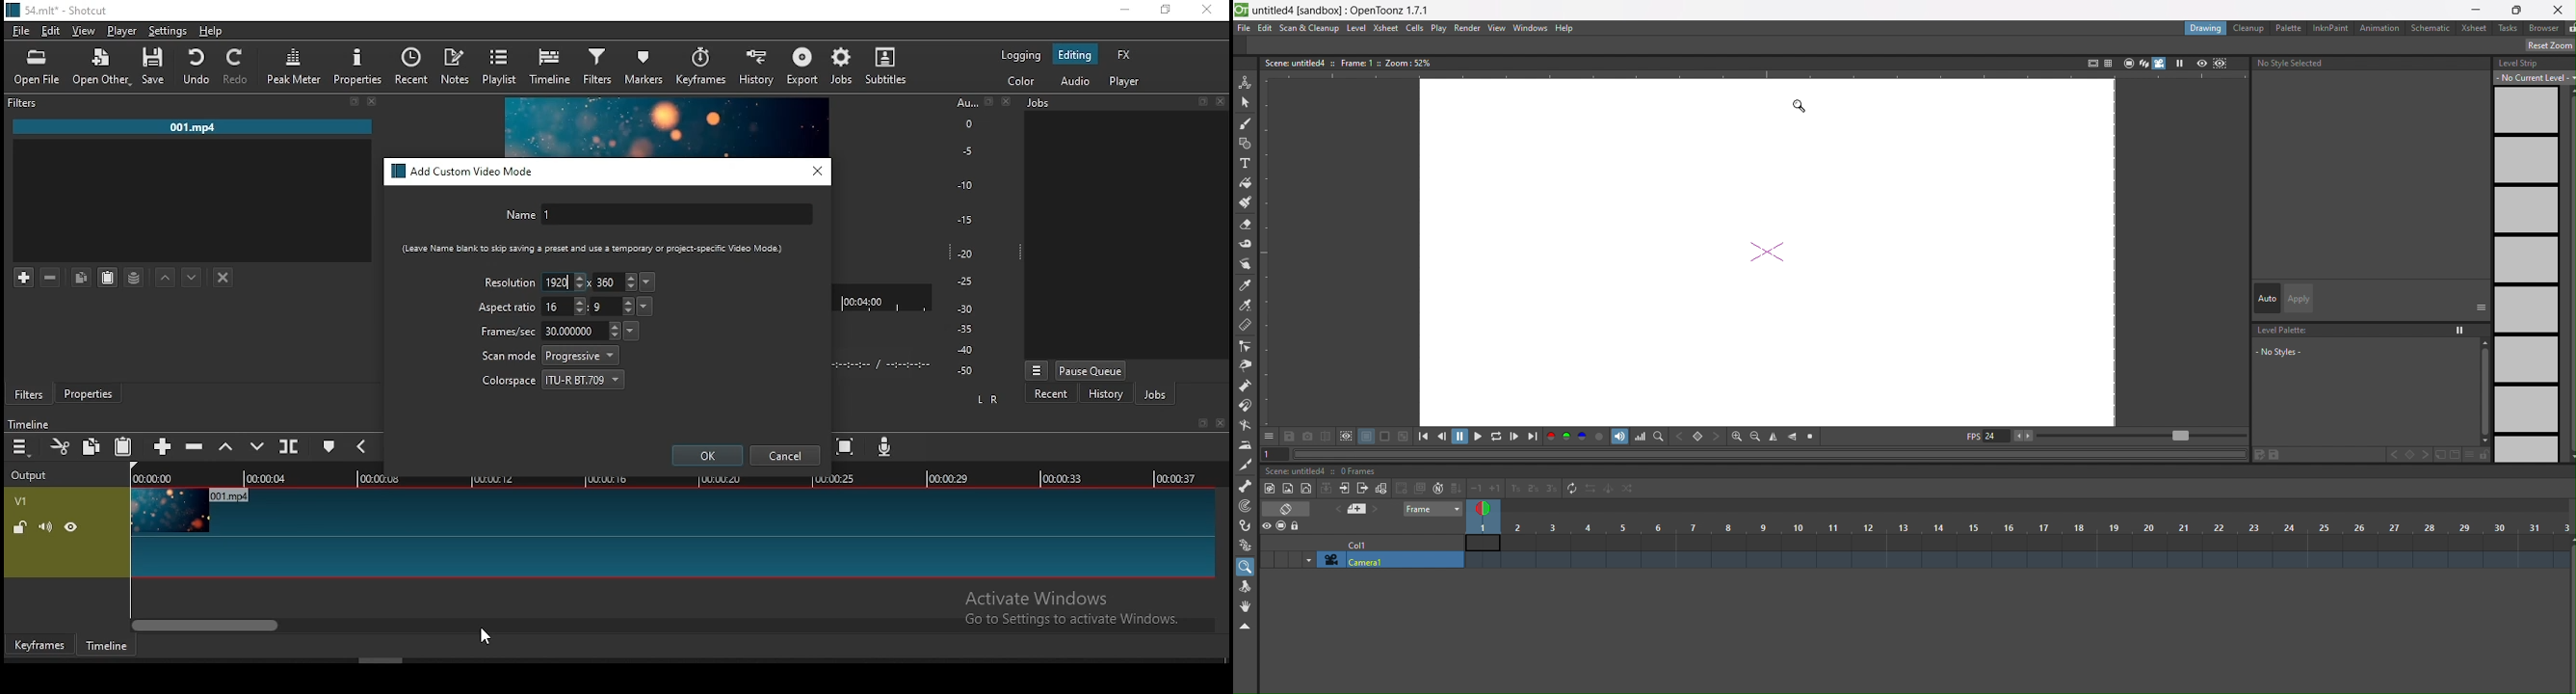 The width and height of the screenshot is (2576, 700). What do you see at coordinates (1105, 396) in the screenshot?
I see `history` at bounding box center [1105, 396].